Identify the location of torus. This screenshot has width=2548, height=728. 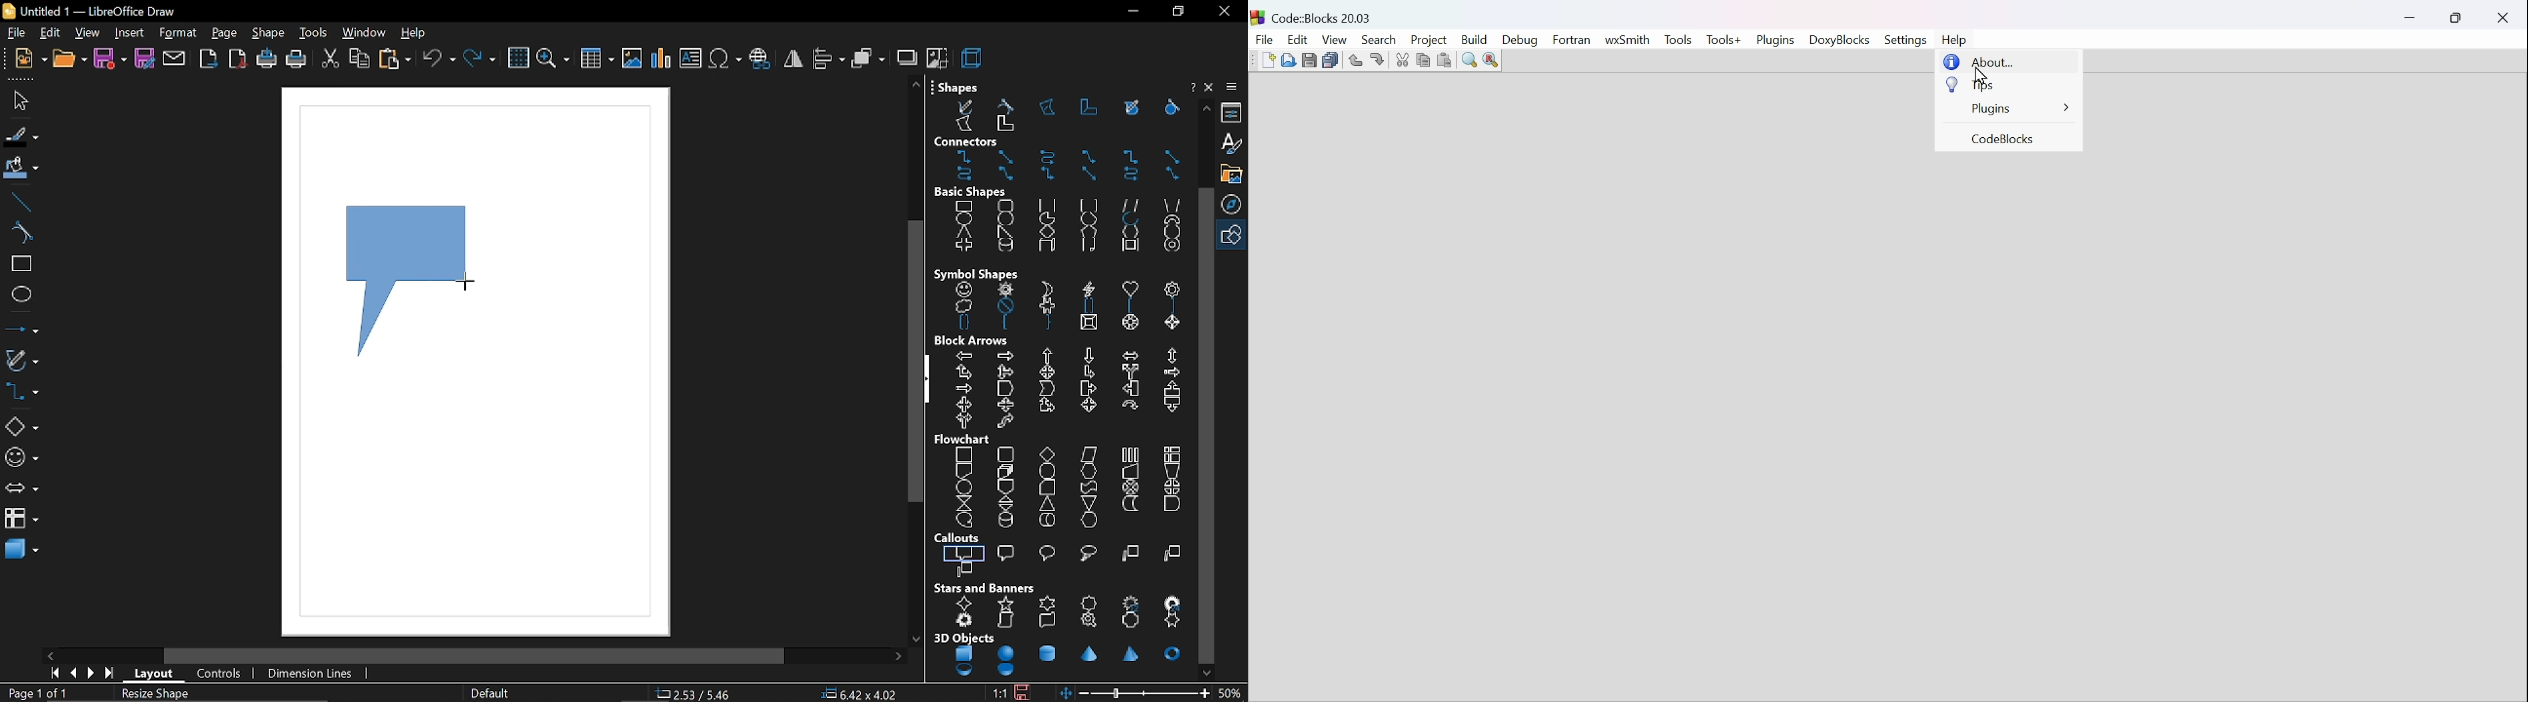
(1173, 653).